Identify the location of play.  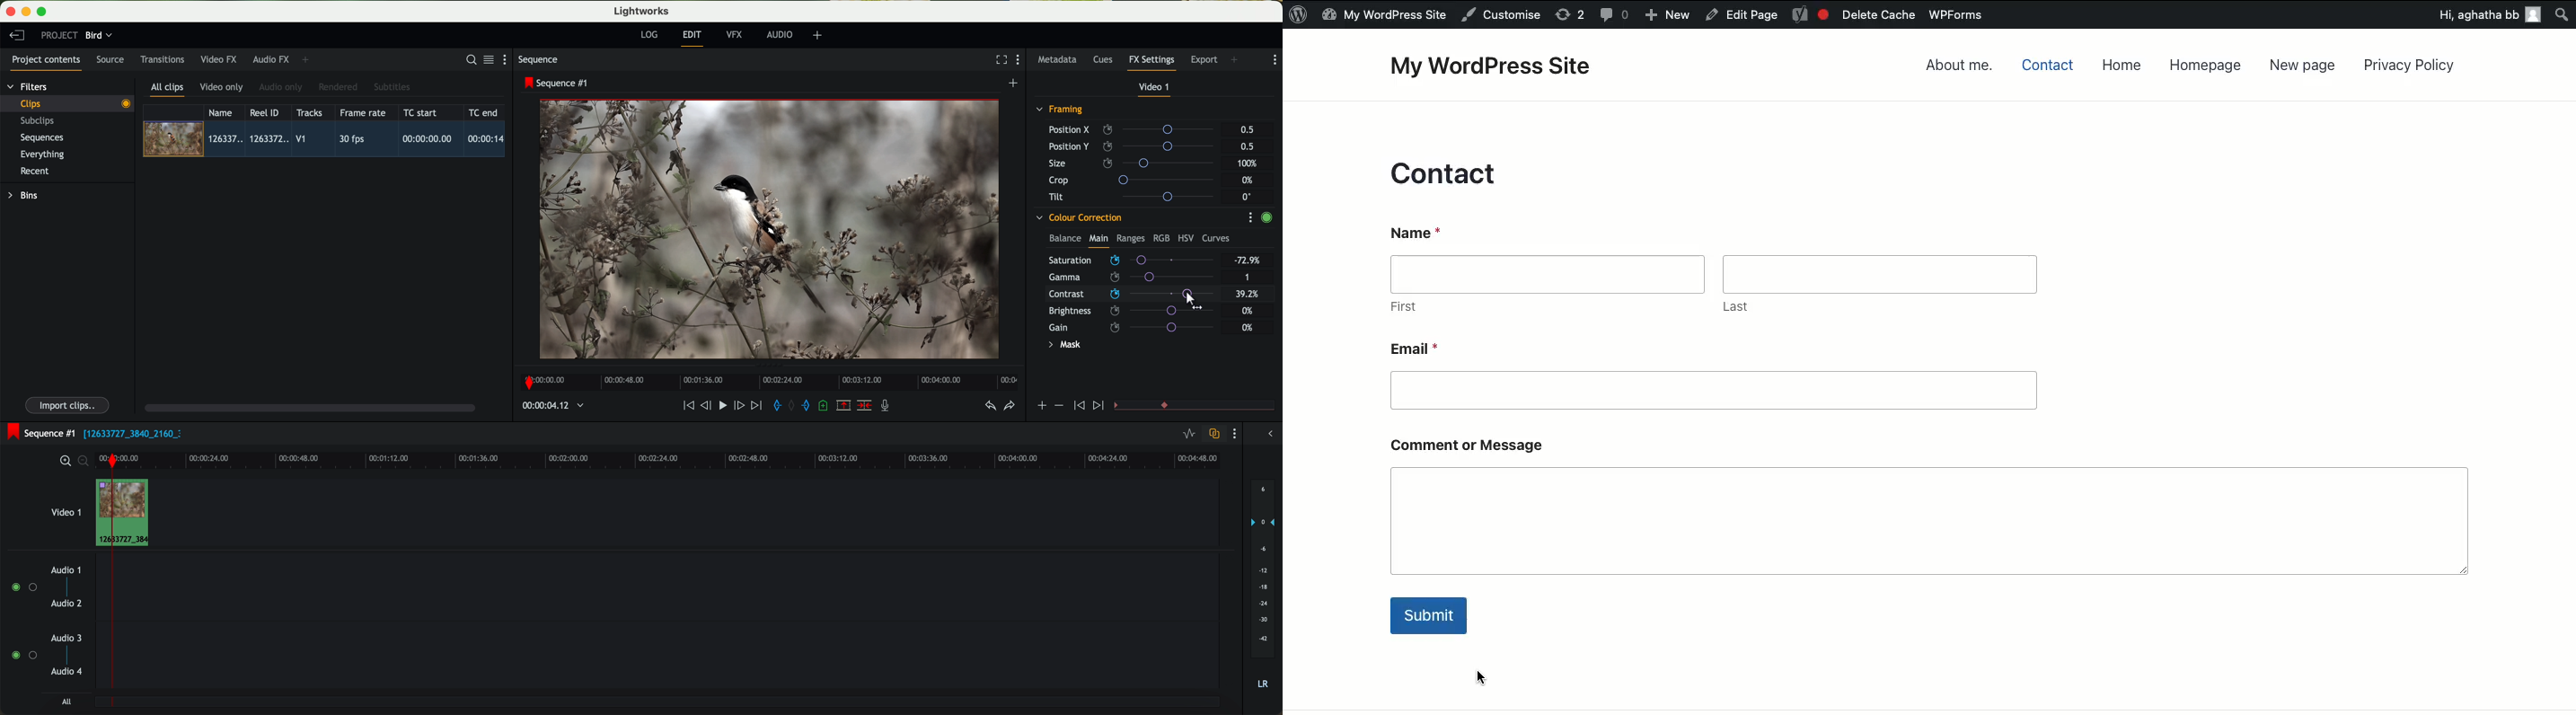
(722, 404).